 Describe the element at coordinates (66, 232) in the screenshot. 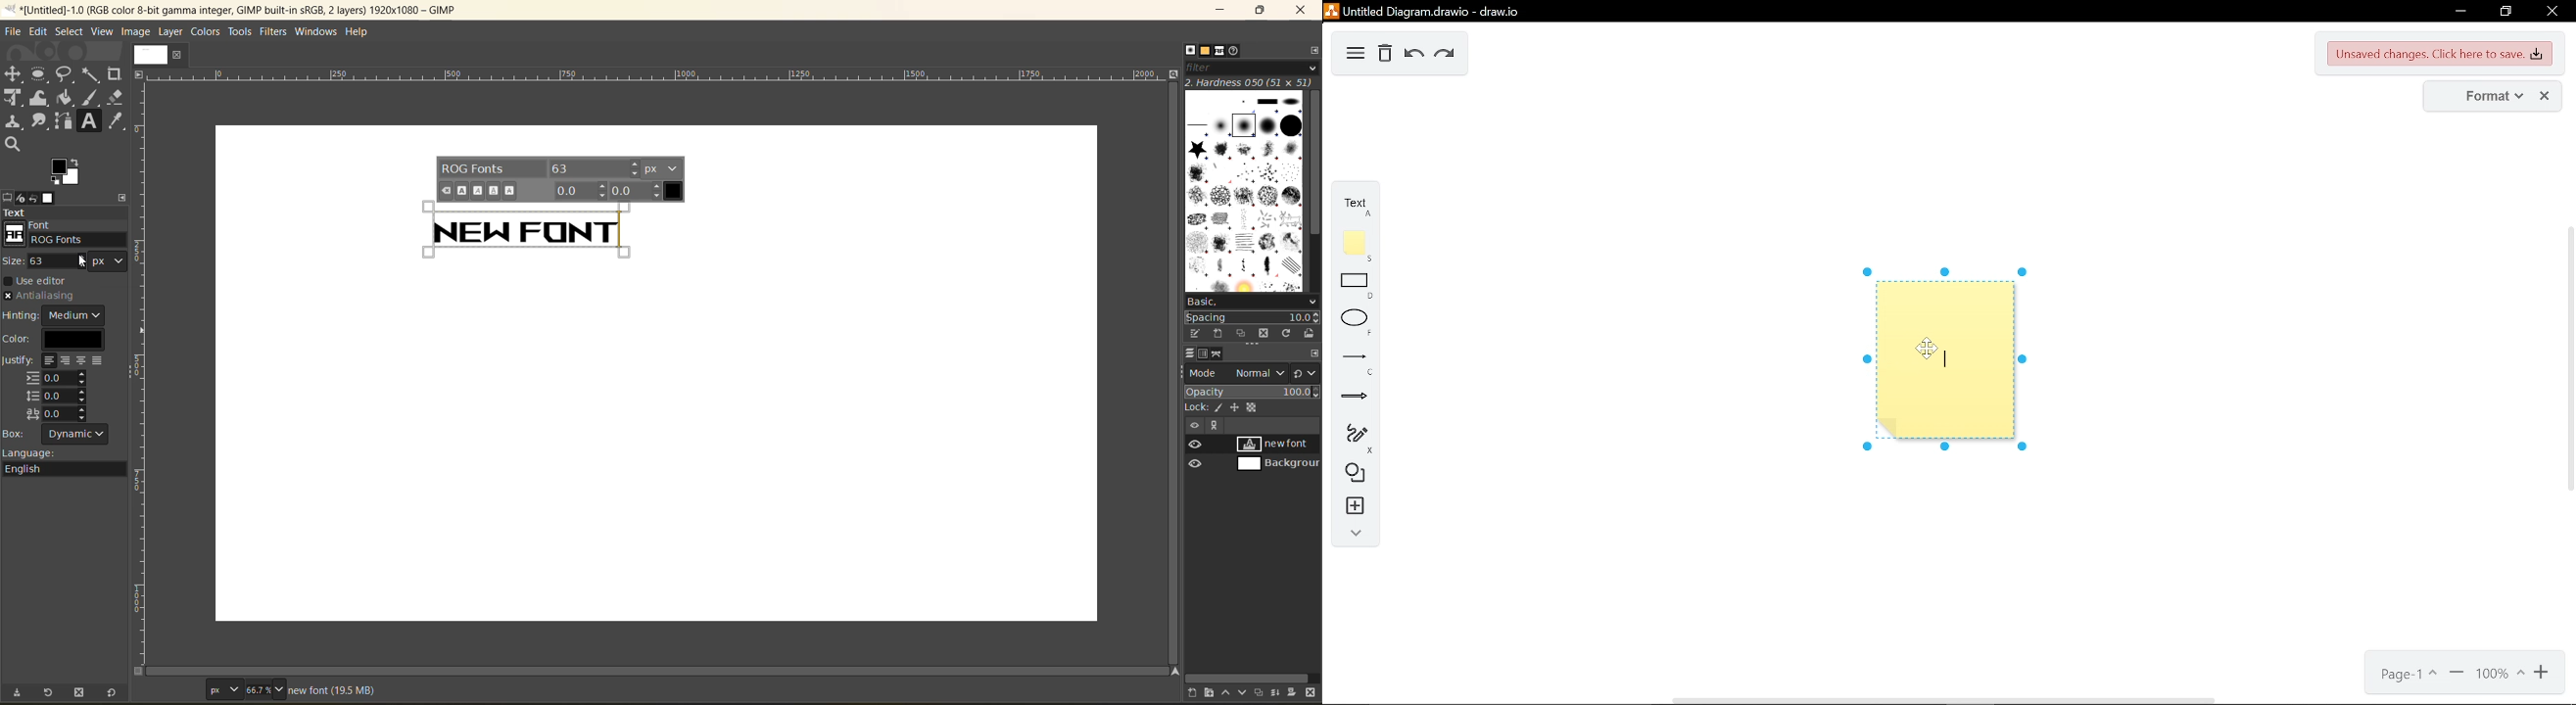

I see `font` at that location.